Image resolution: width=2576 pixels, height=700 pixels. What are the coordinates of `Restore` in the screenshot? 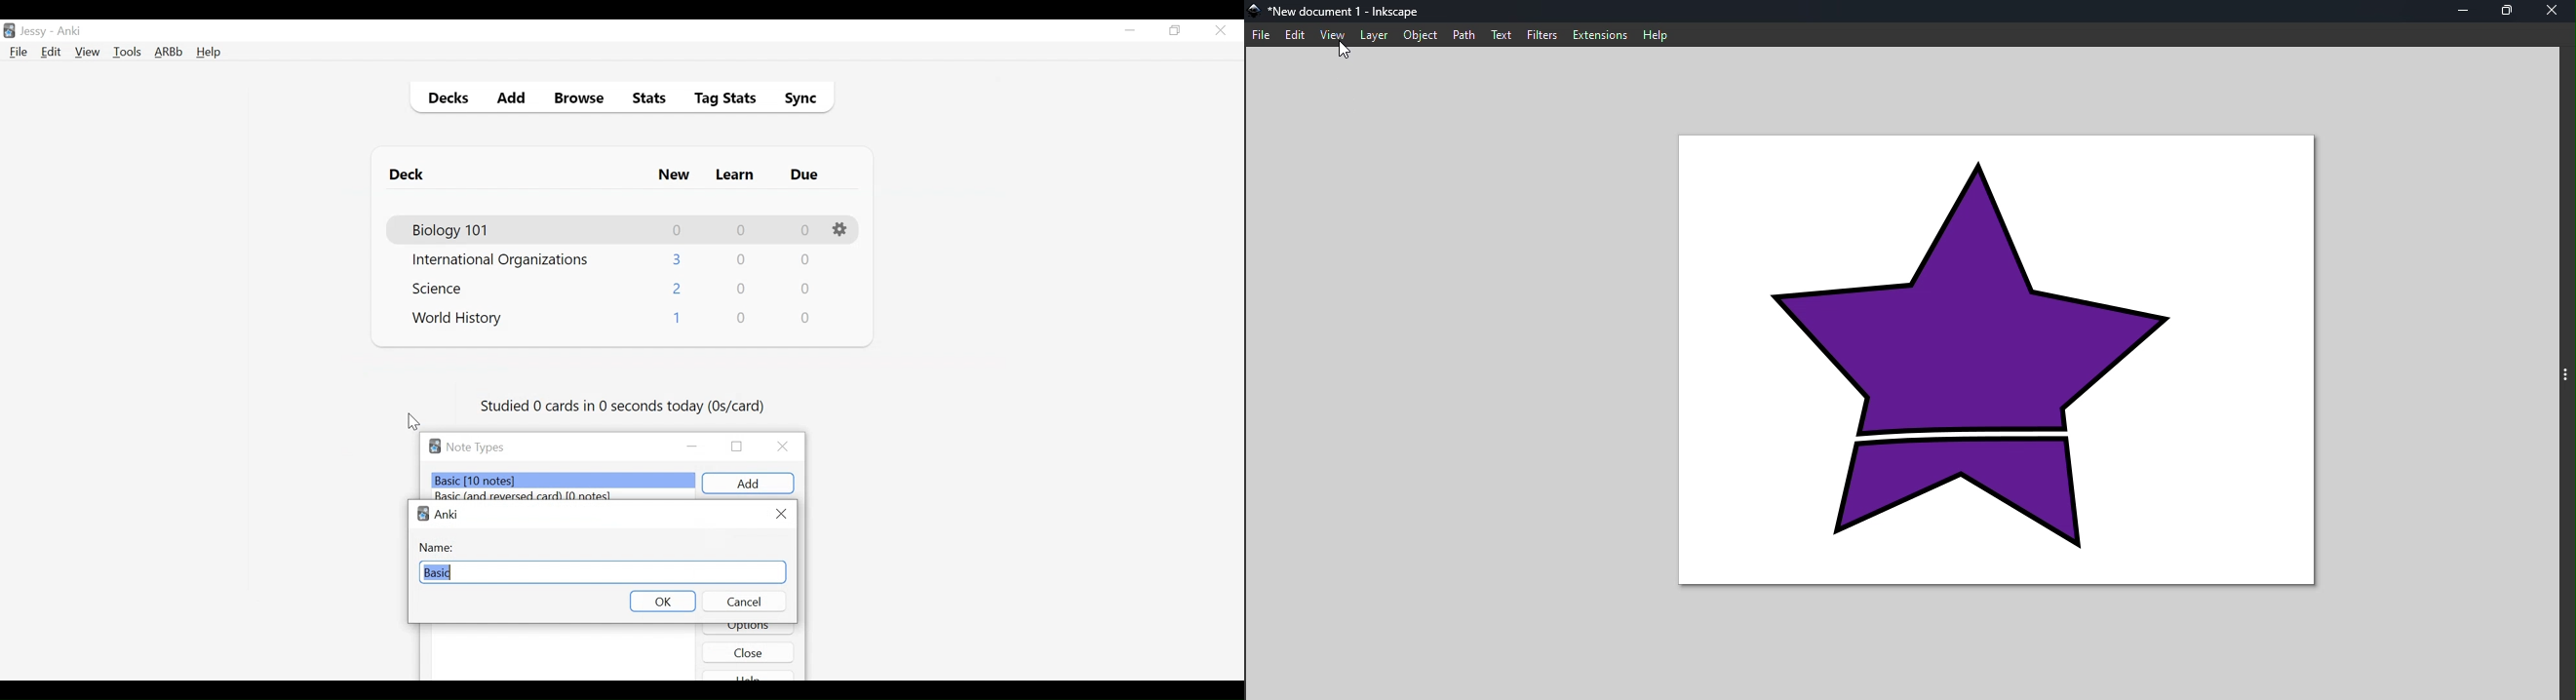 It's located at (737, 445).